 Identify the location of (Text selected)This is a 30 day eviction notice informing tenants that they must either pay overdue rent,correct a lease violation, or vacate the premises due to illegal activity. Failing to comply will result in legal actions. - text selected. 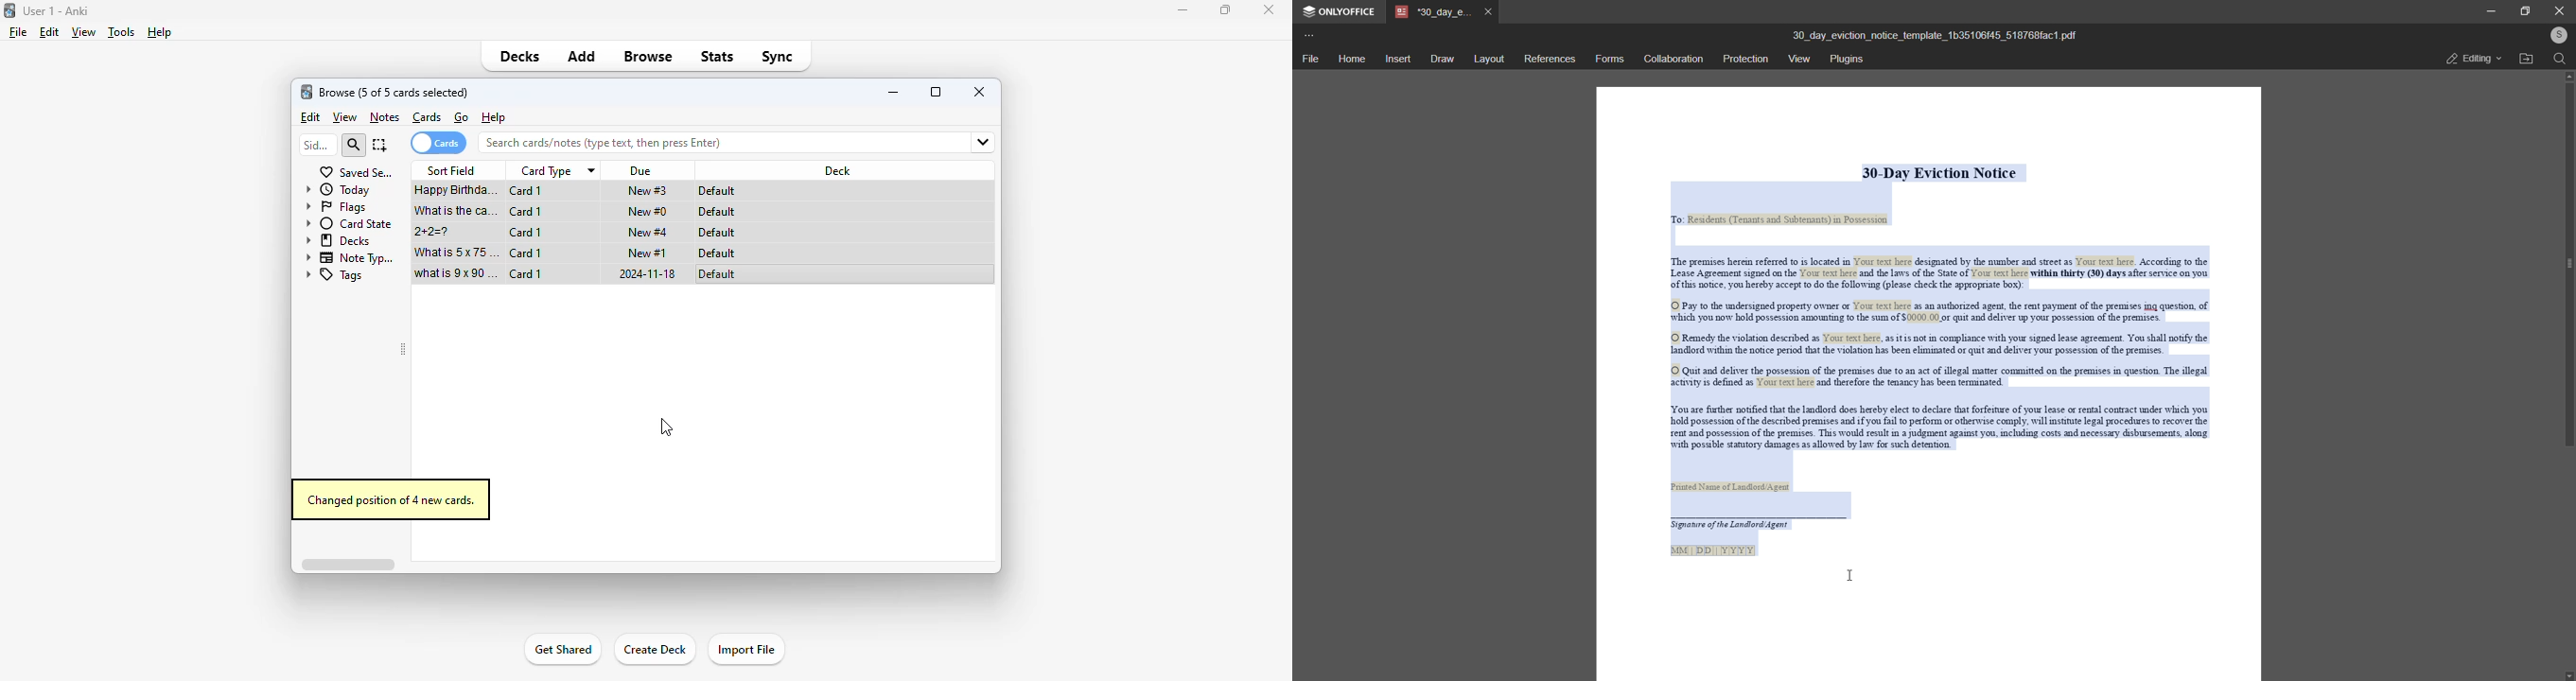
(1930, 381).